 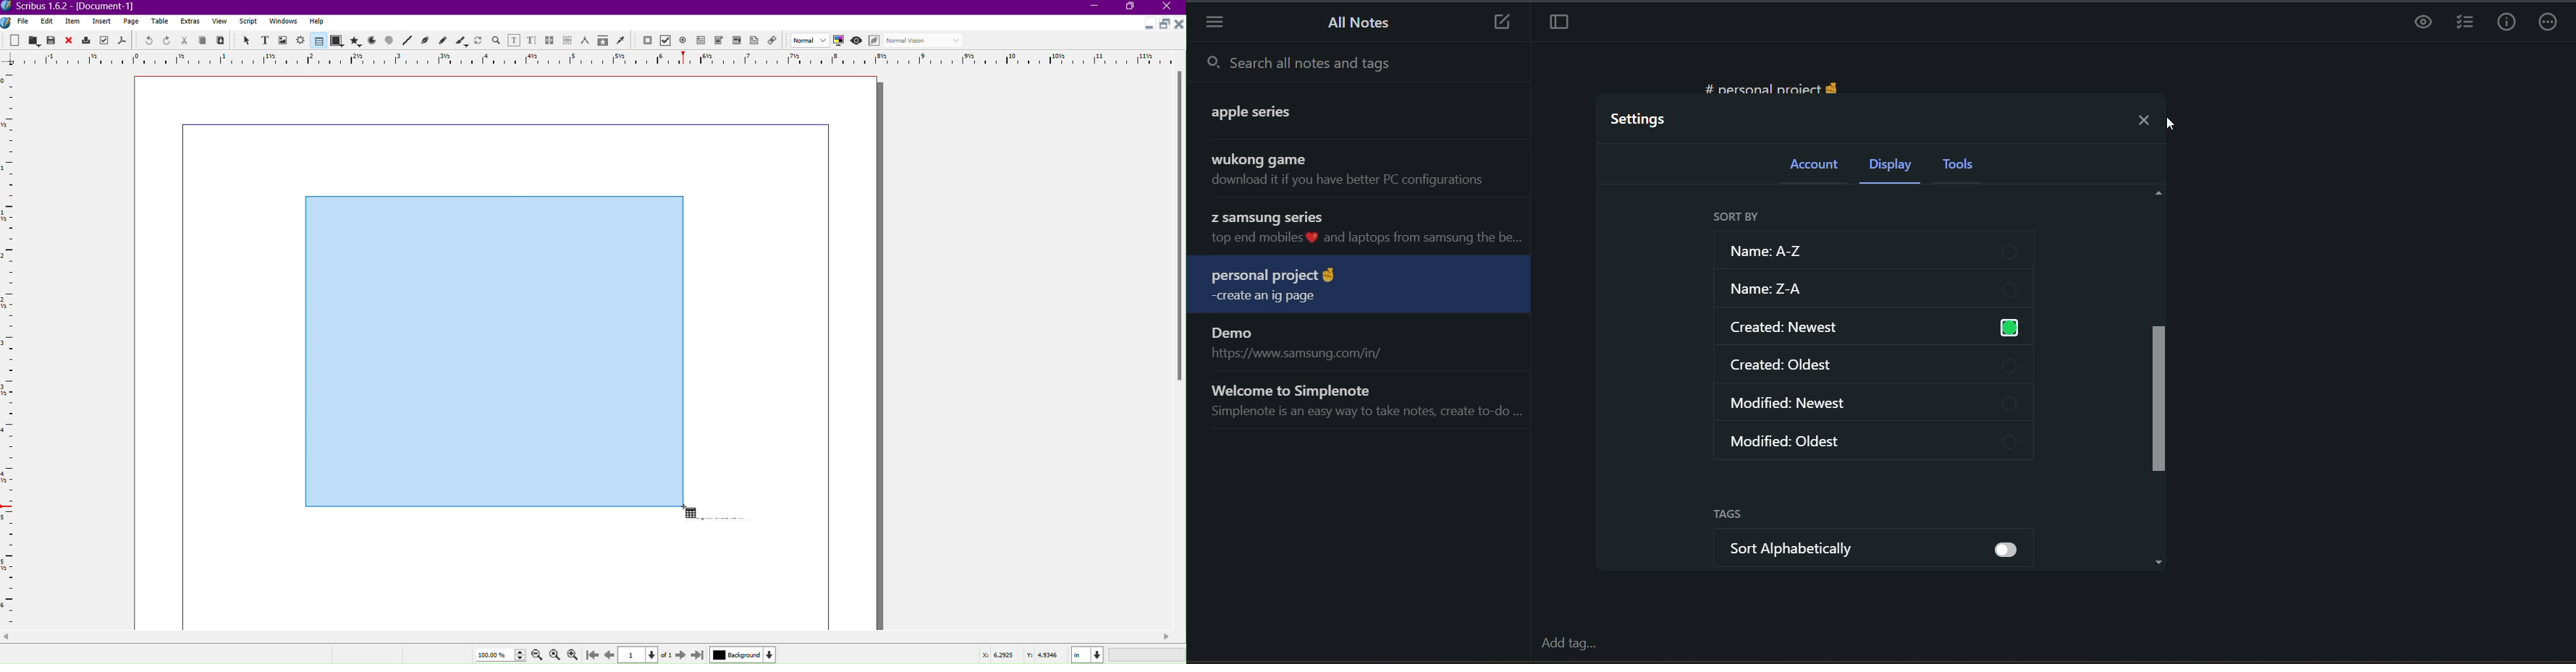 I want to click on note title and preview sorted in reverse chronological order, so click(x=1364, y=171).